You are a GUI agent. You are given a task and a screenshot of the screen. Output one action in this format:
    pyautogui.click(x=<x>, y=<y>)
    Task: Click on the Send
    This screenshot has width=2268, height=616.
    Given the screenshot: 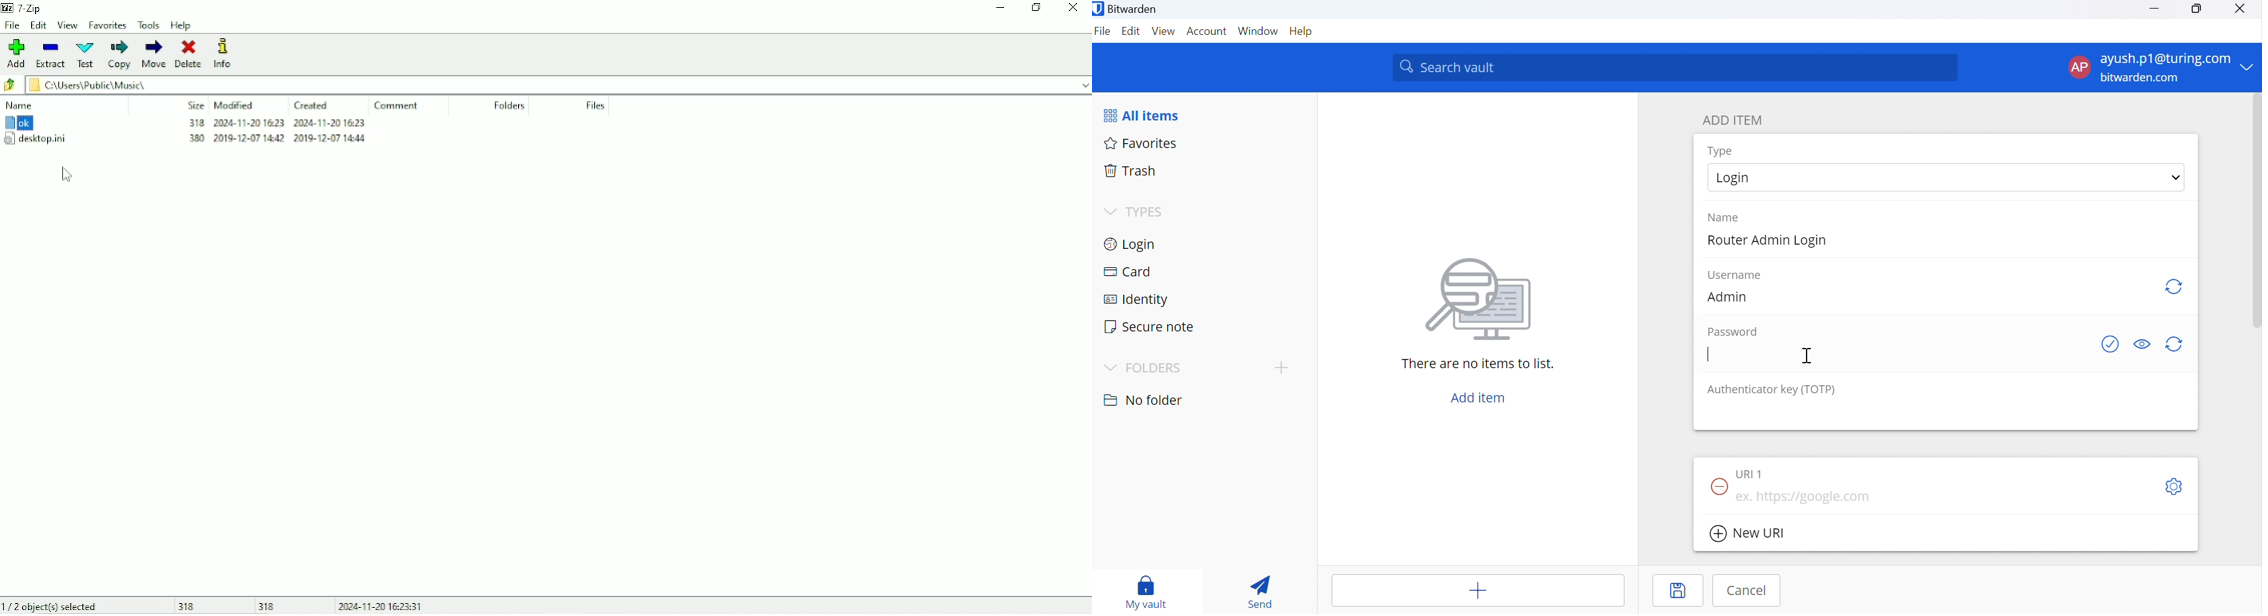 What is the action you would take?
    pyautogui.click(x=1261, y=592)
    